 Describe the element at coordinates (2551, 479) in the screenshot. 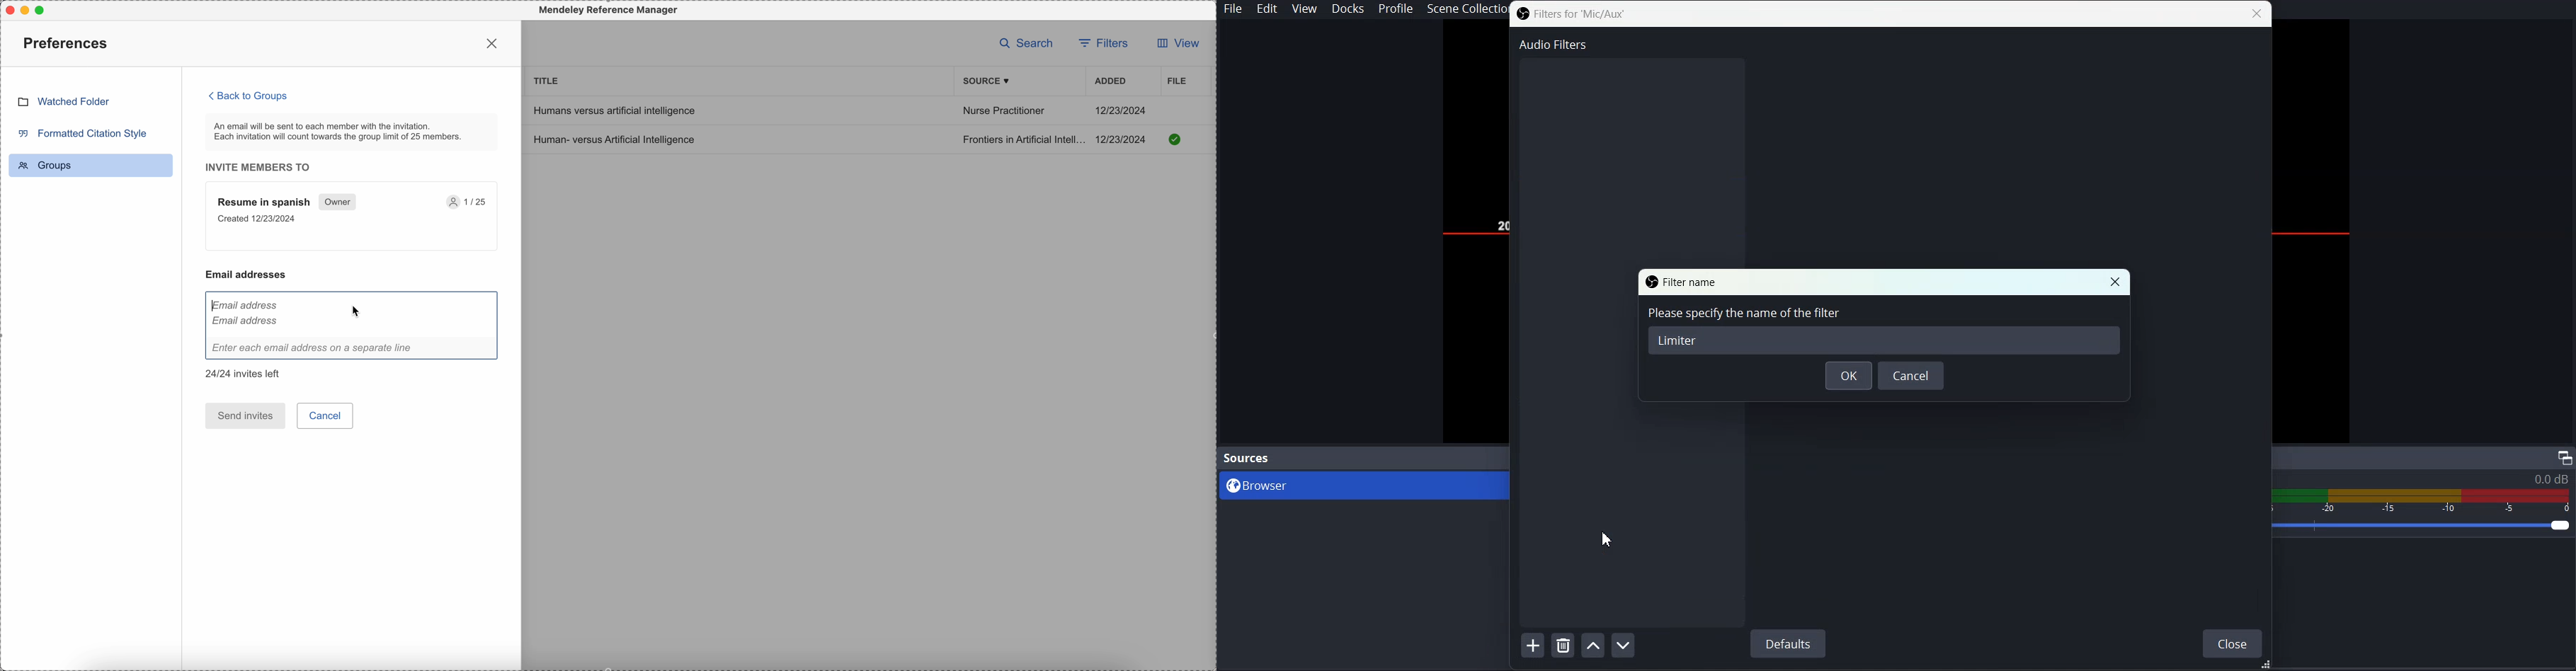

I see `0.0 db` at that location.